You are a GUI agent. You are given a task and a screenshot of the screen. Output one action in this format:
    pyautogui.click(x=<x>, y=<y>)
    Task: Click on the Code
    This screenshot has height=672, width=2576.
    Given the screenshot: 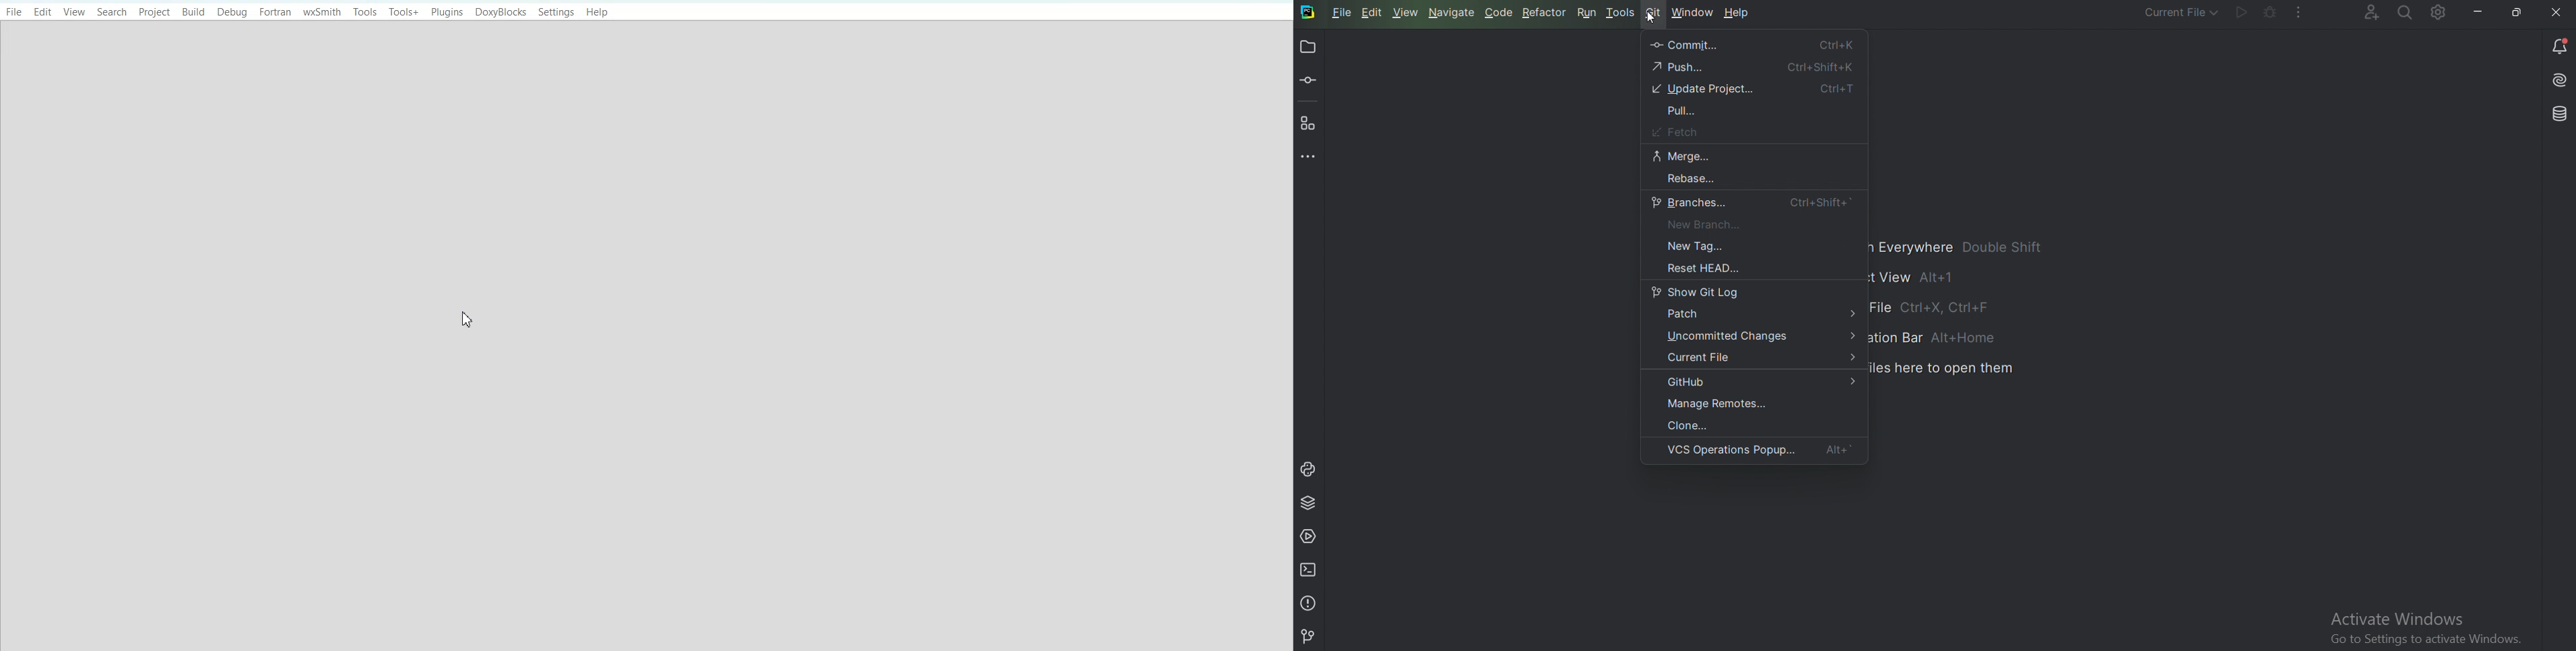 What is the action you would take?
    pyautogui.click(x=1499, y=13)
    